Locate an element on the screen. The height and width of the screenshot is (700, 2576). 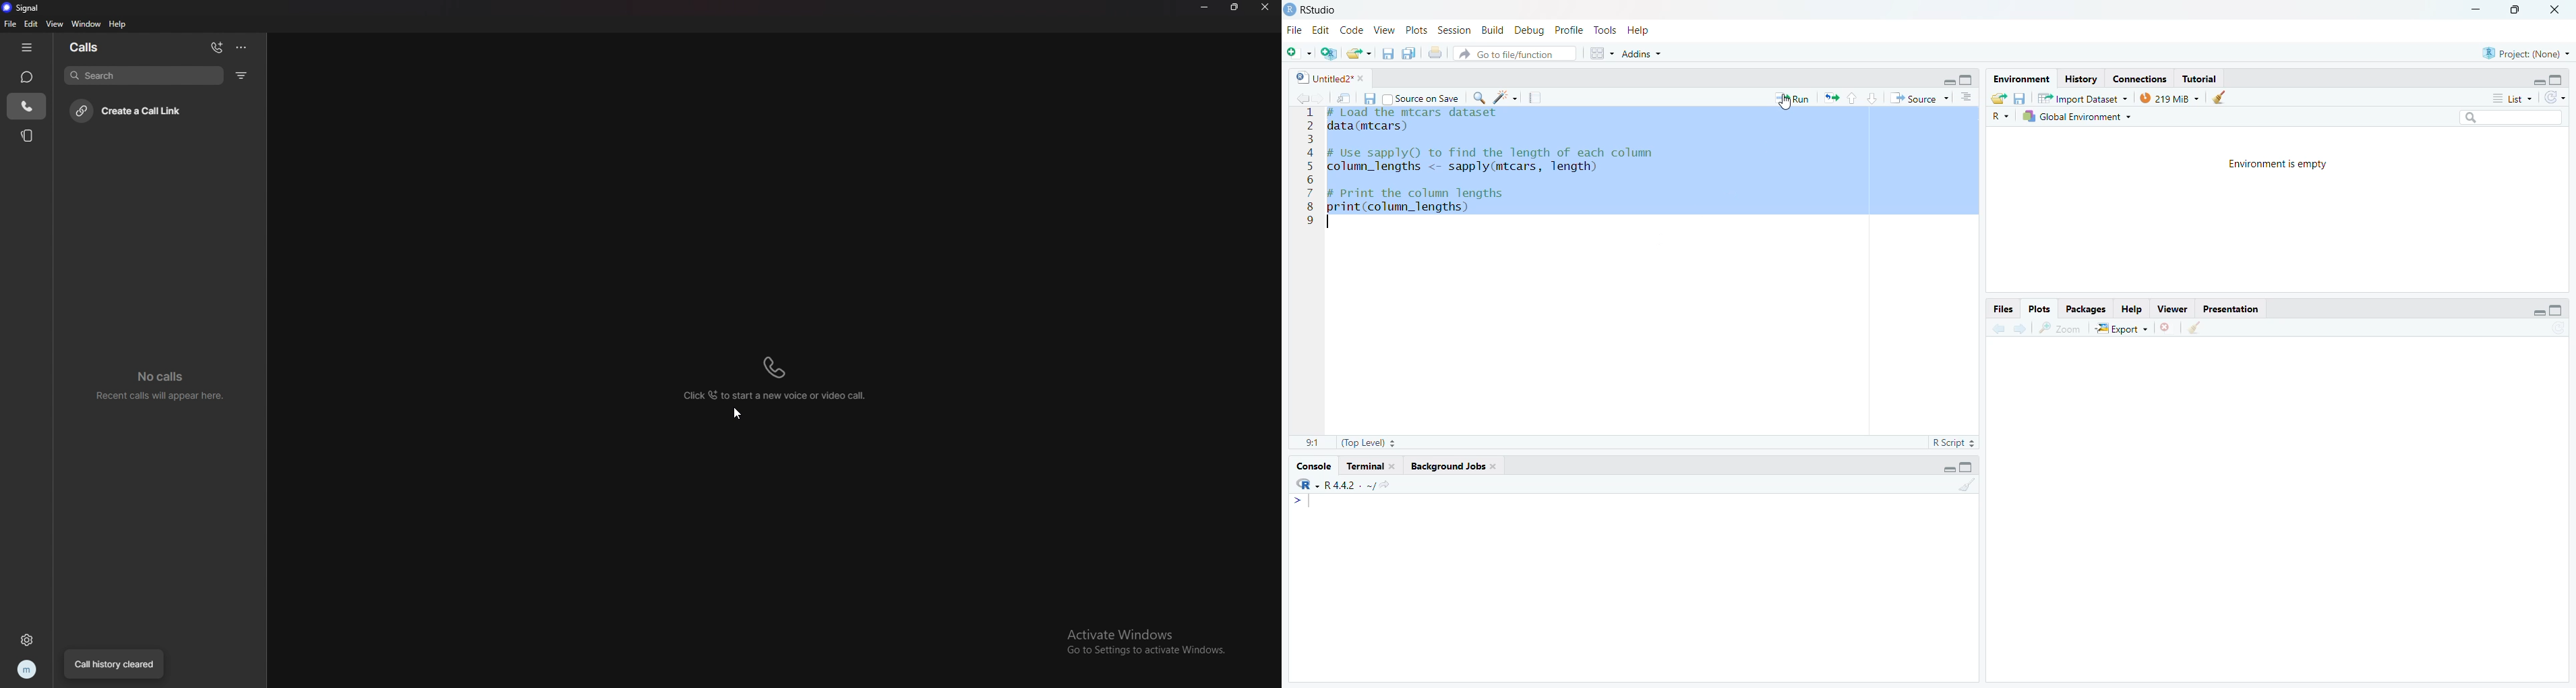
Environment is empty is located at coordinates (2279, 165).